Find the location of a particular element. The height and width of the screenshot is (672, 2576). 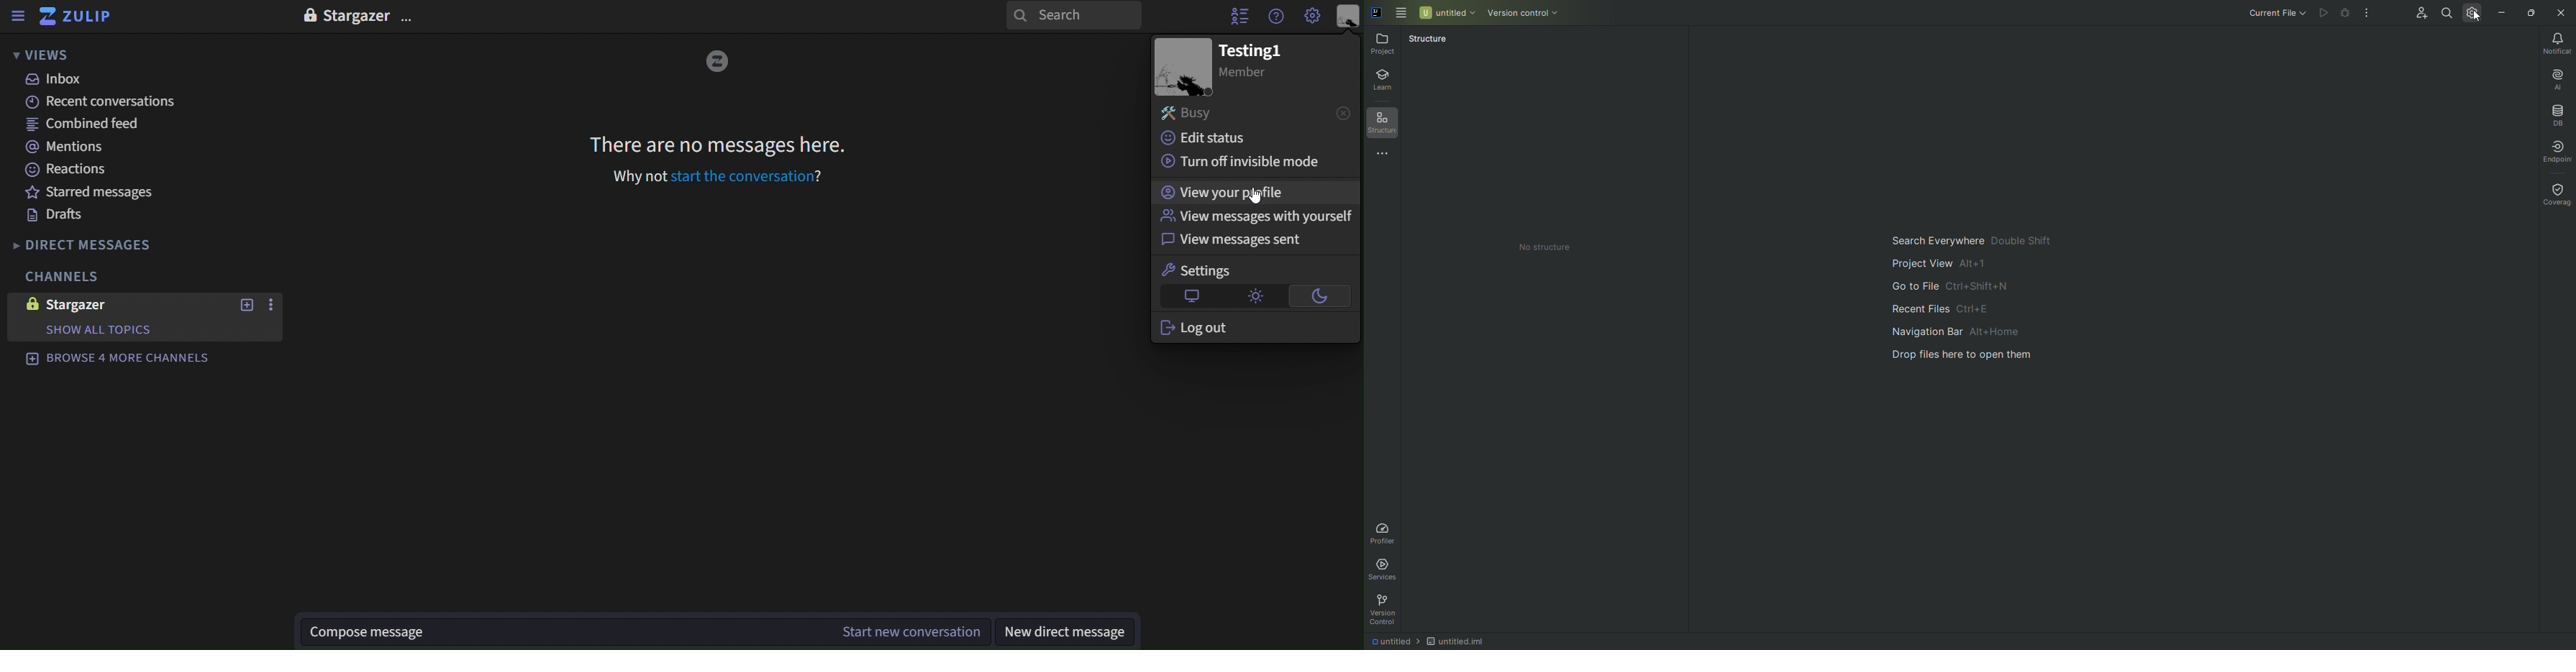

view messages with yourself is located at coordinates (1253, 214).